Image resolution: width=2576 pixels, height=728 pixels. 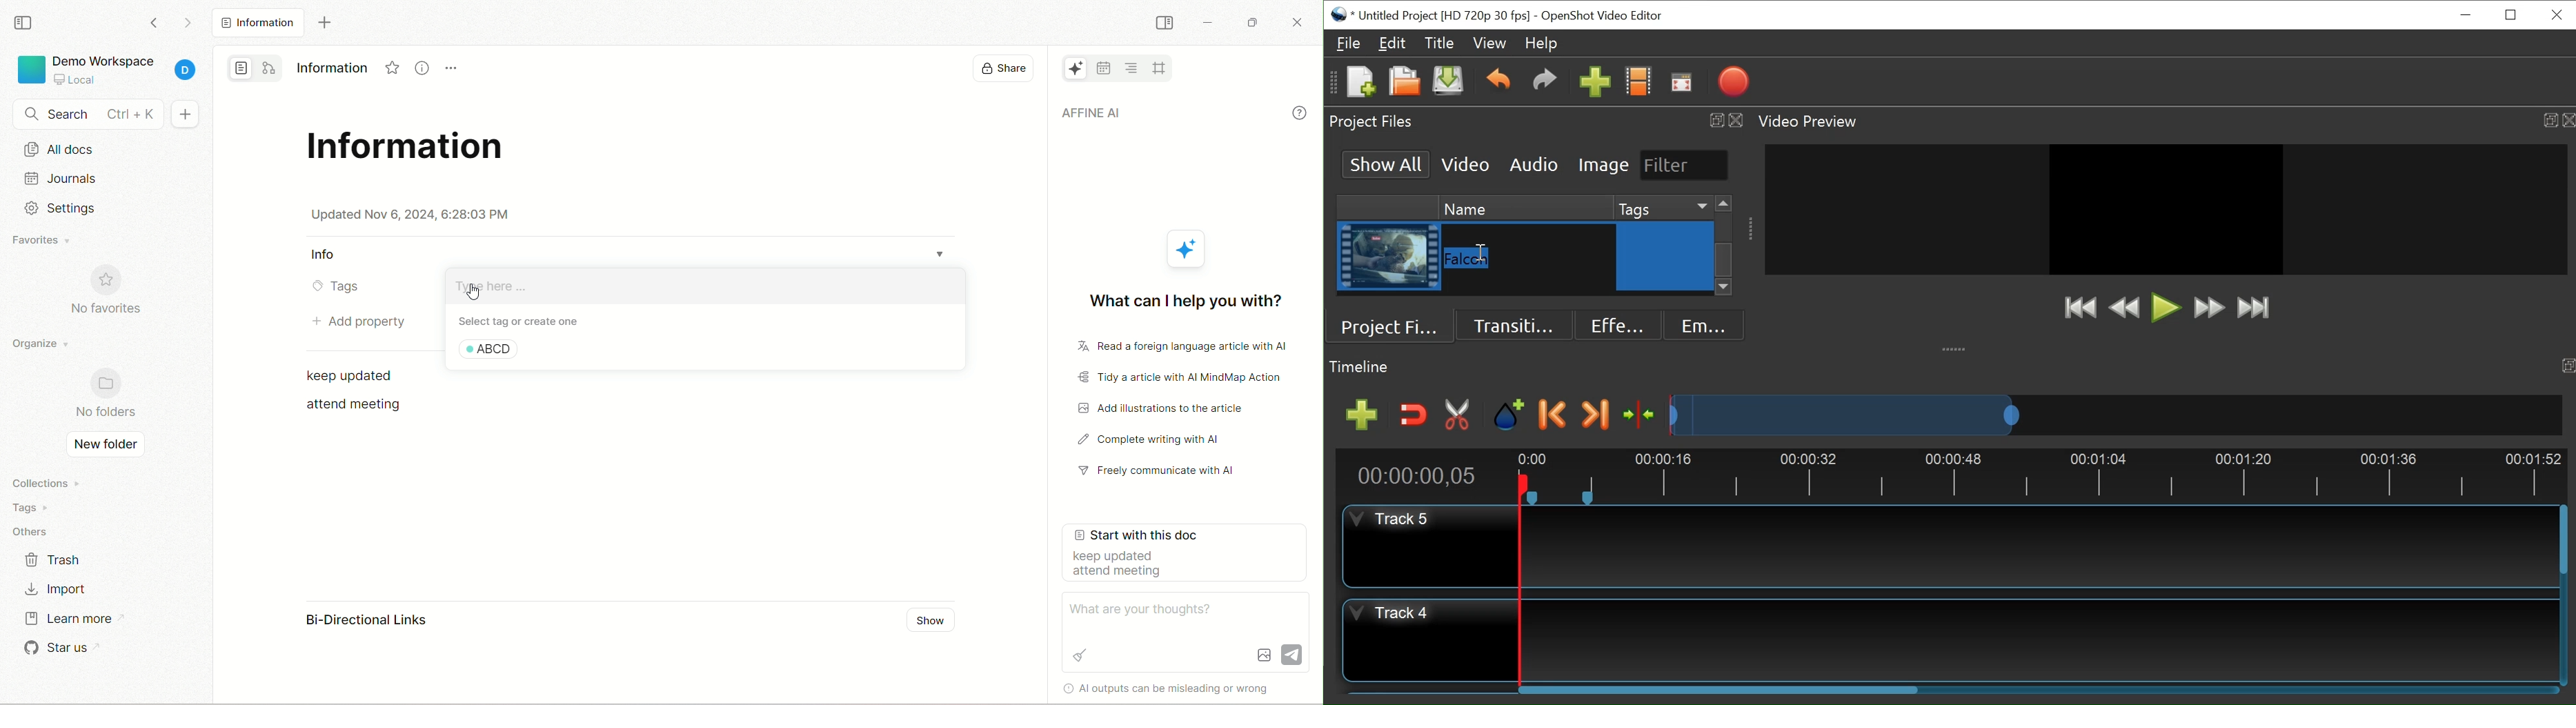 What do you see at coordinates (43, 481) in the screenshot?
I see `collections` at bounding box center [43, 481].